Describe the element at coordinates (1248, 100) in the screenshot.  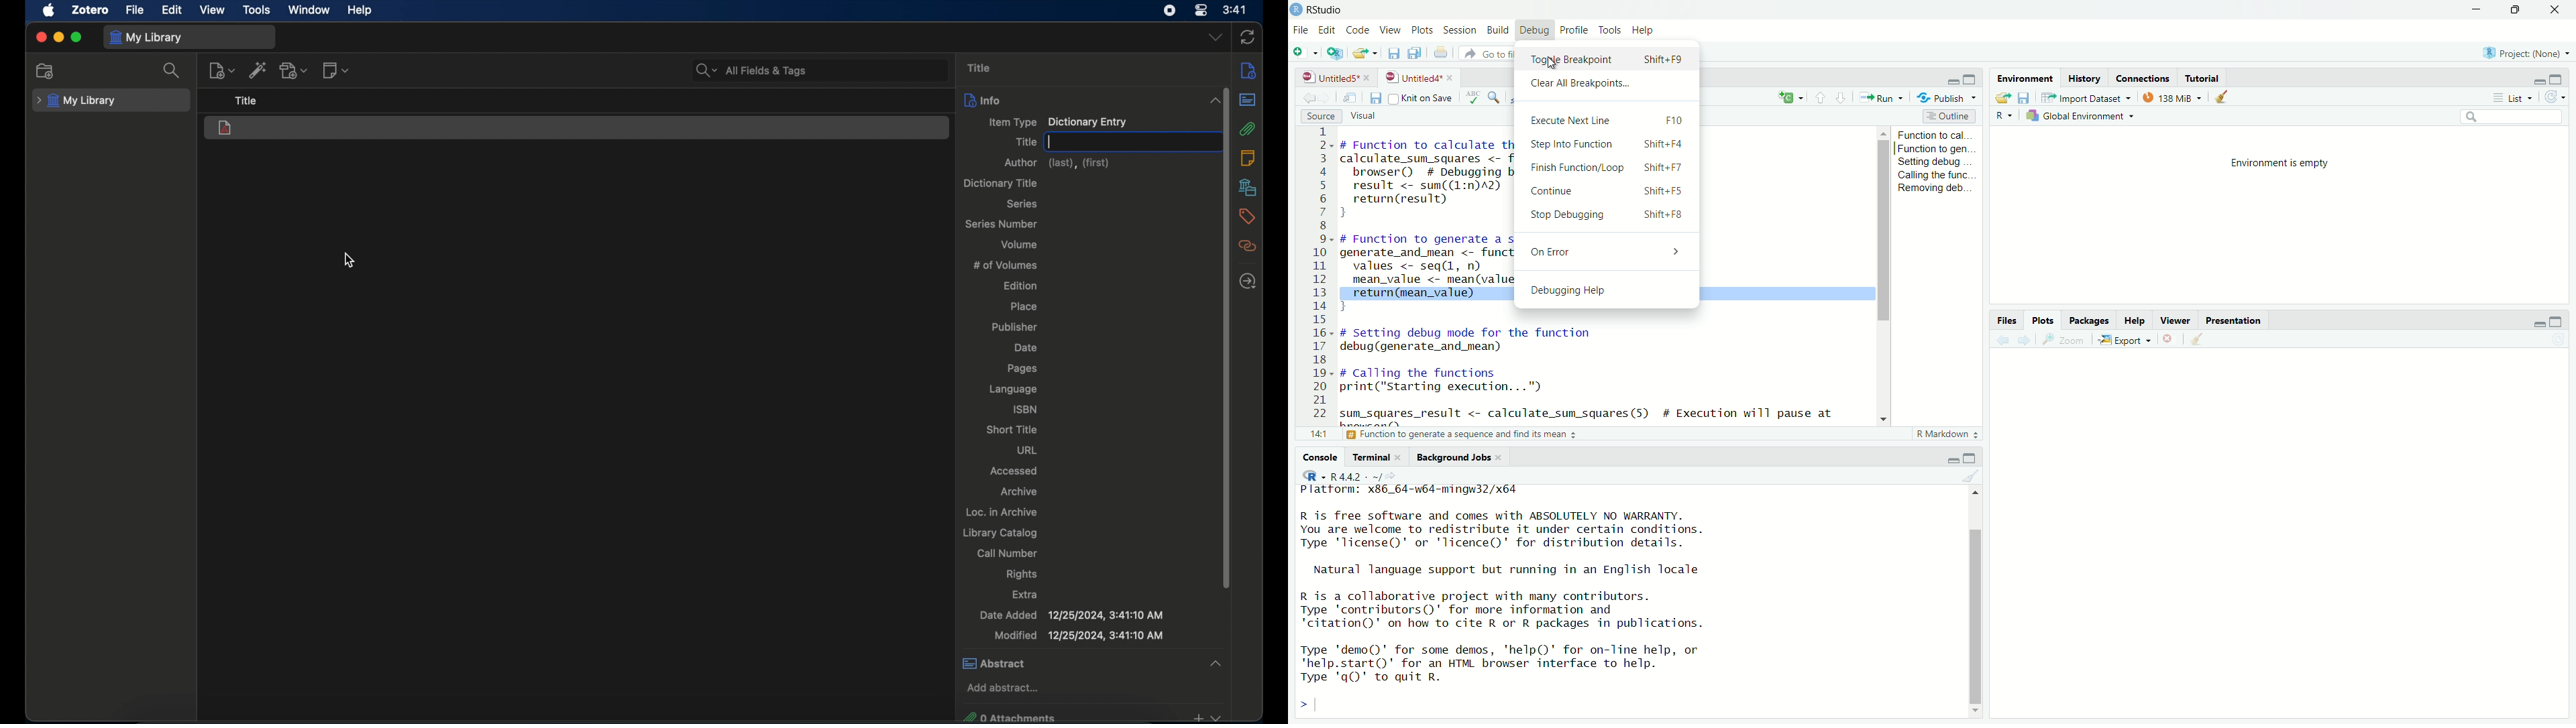
I see `abstract` at that location.